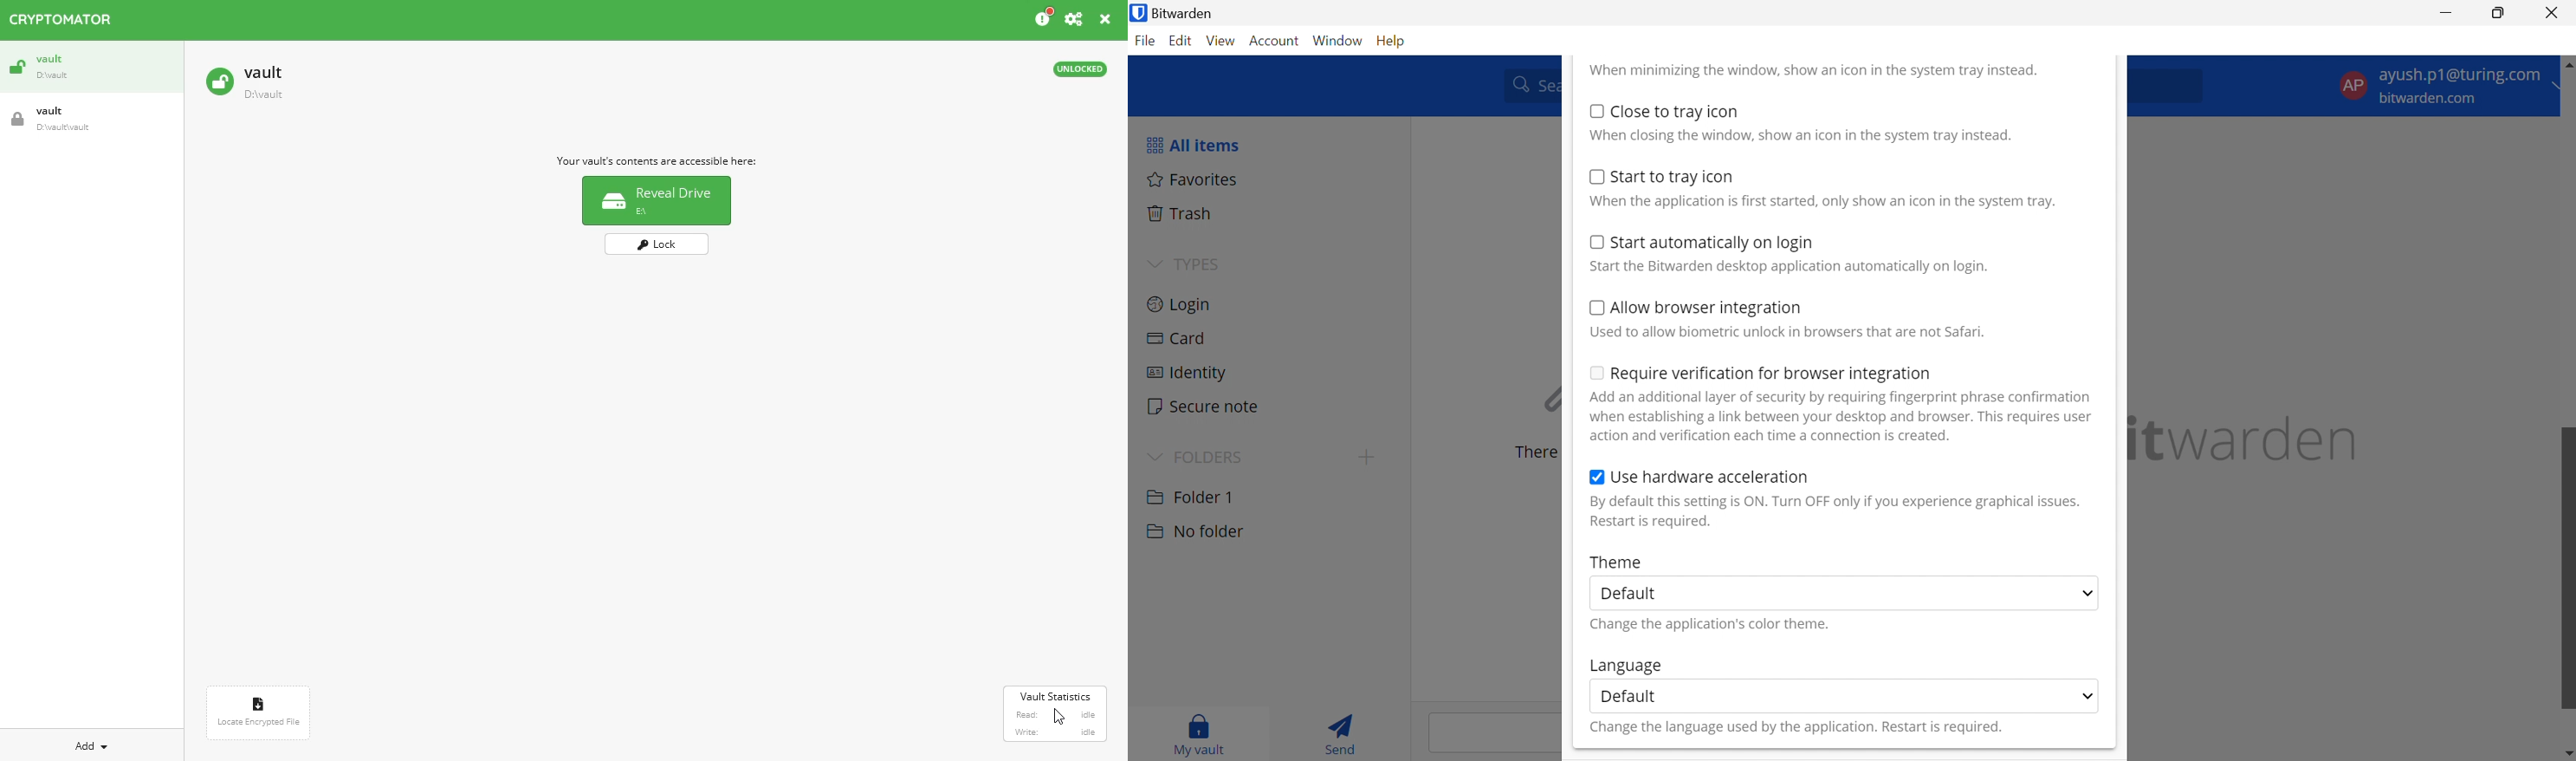 The image size is (2576, 784). Describe the element at coordinates (1137, 14) in the screenshot. I see `bitwarden logo` at that location.